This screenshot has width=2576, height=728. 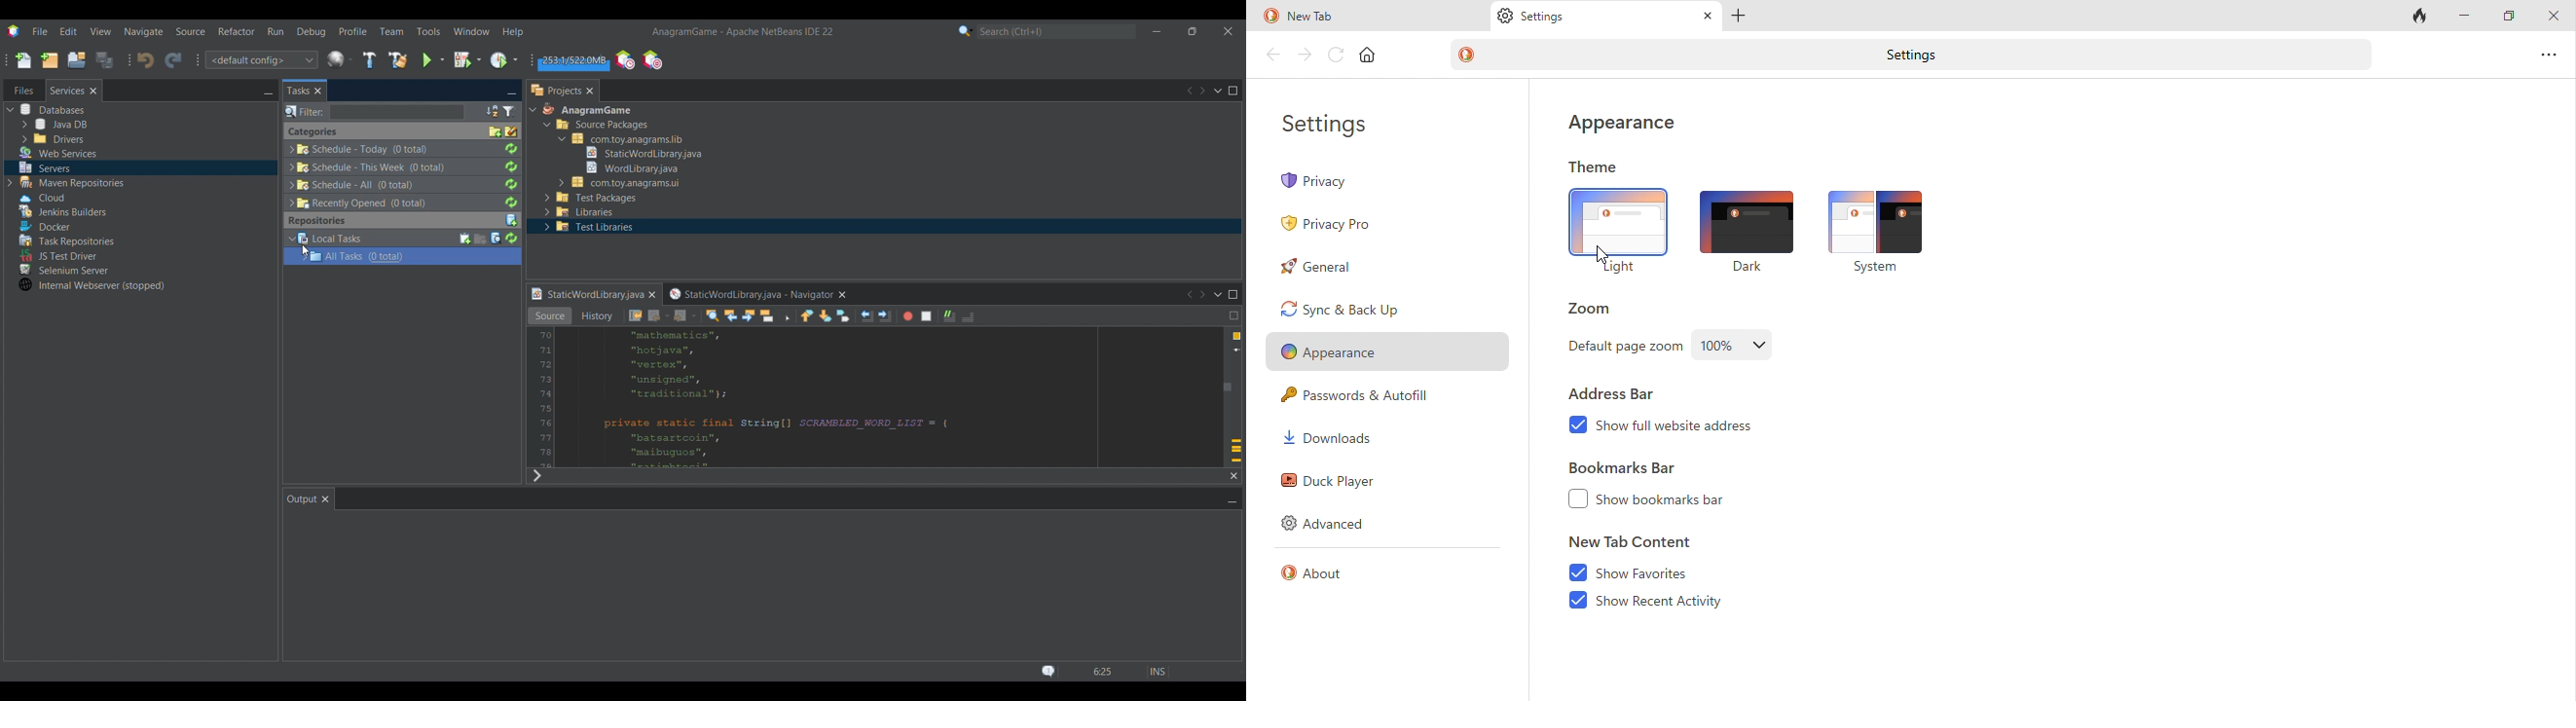 I want to click on Status bar details, so click(x=1103, y=671).